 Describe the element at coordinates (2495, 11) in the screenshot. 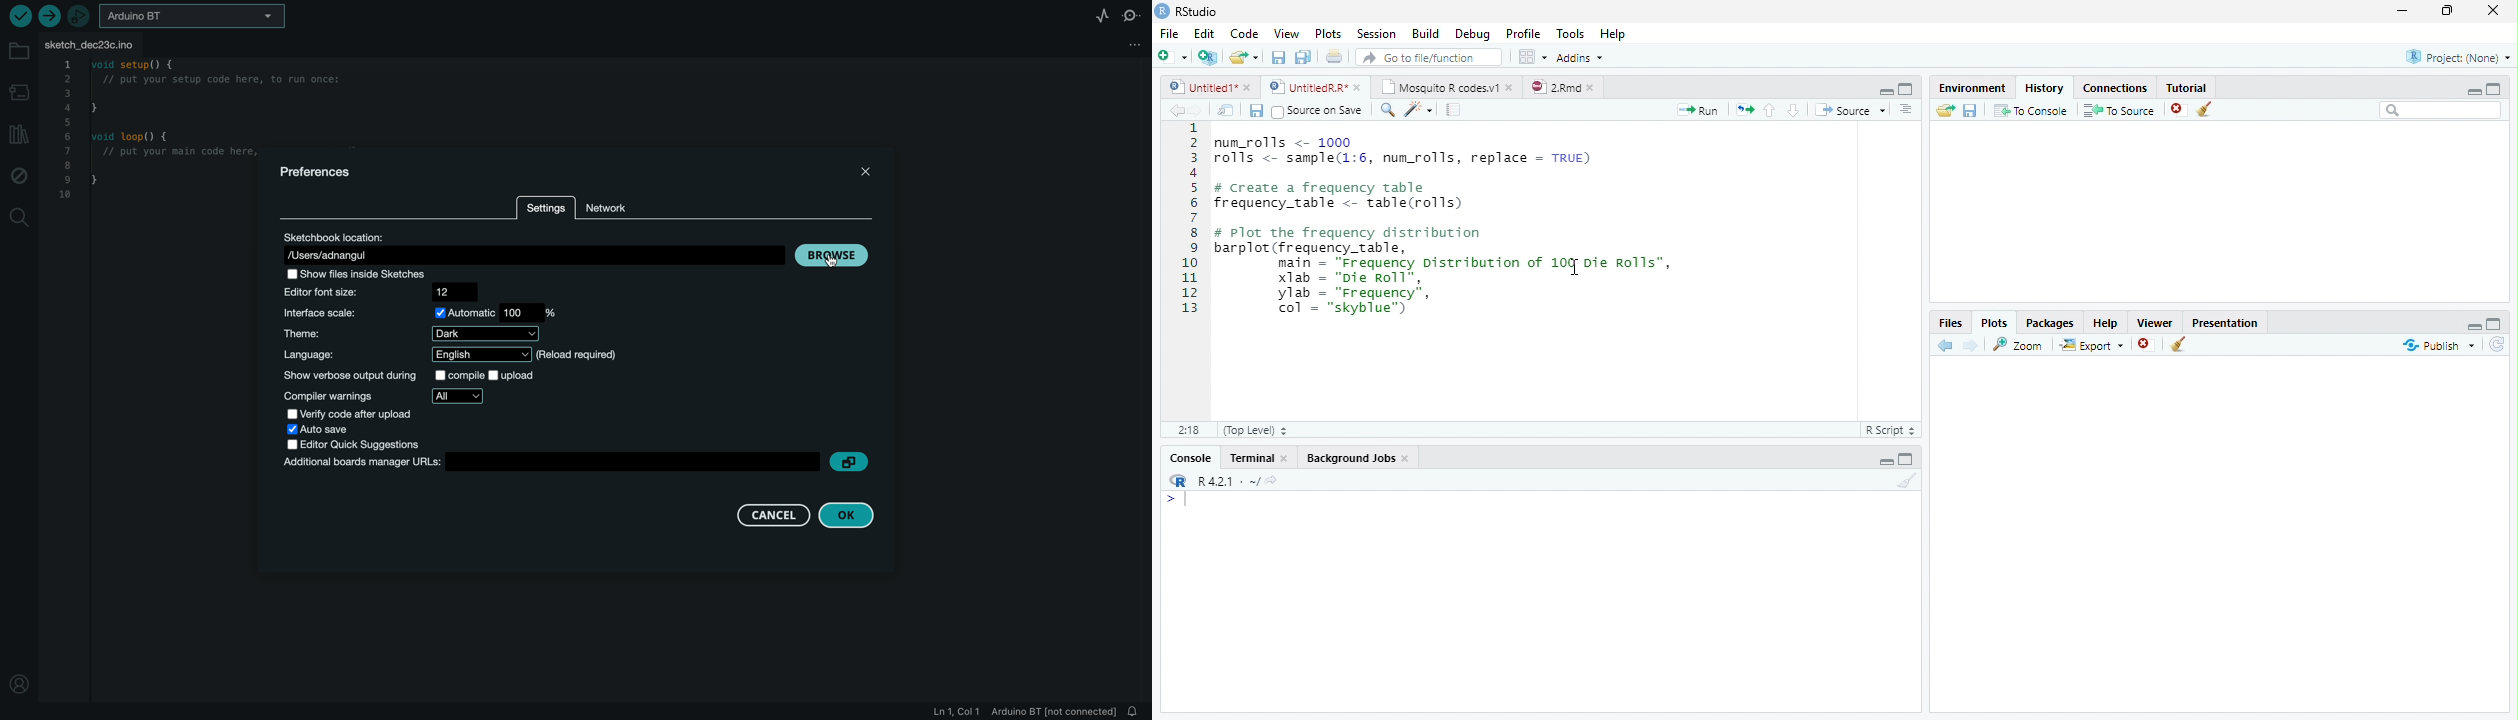

I see `Close` at that location.